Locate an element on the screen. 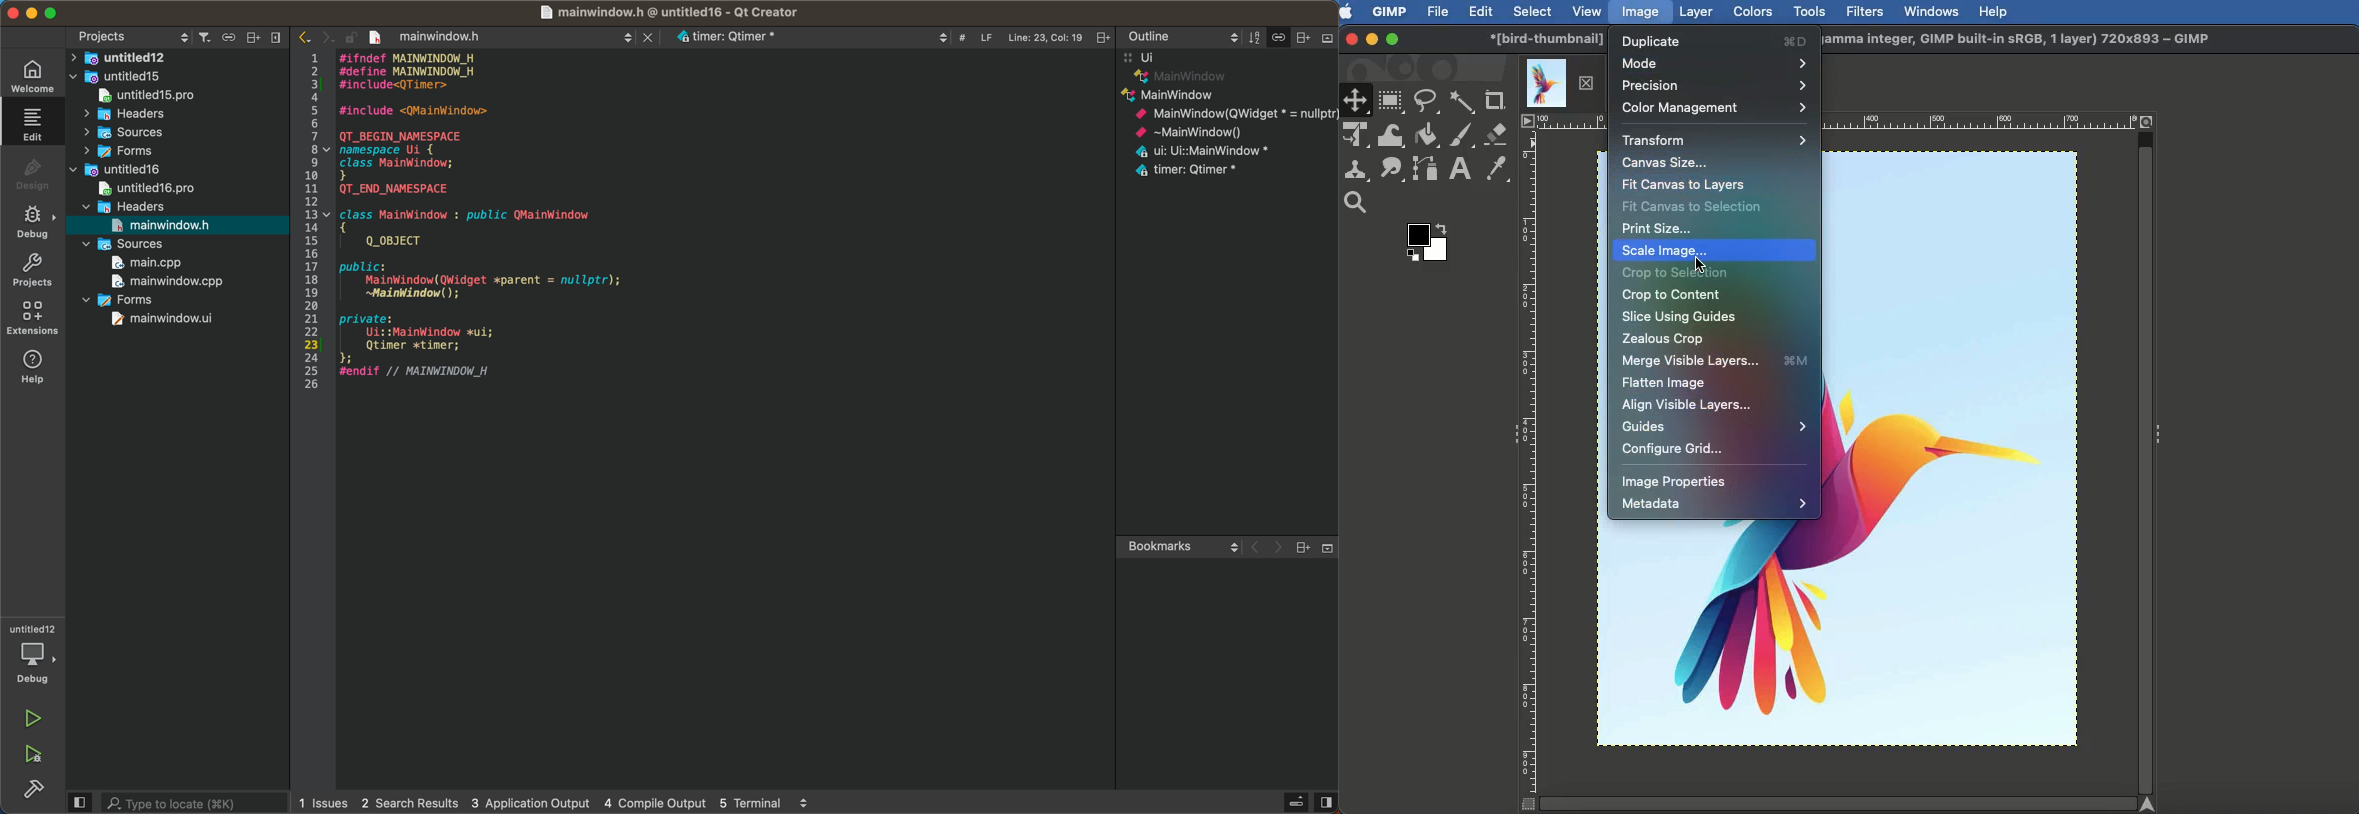 Image resolution: width=2380 pixels, height=840 pixels. Filters is located at coordinates (1866, 12).